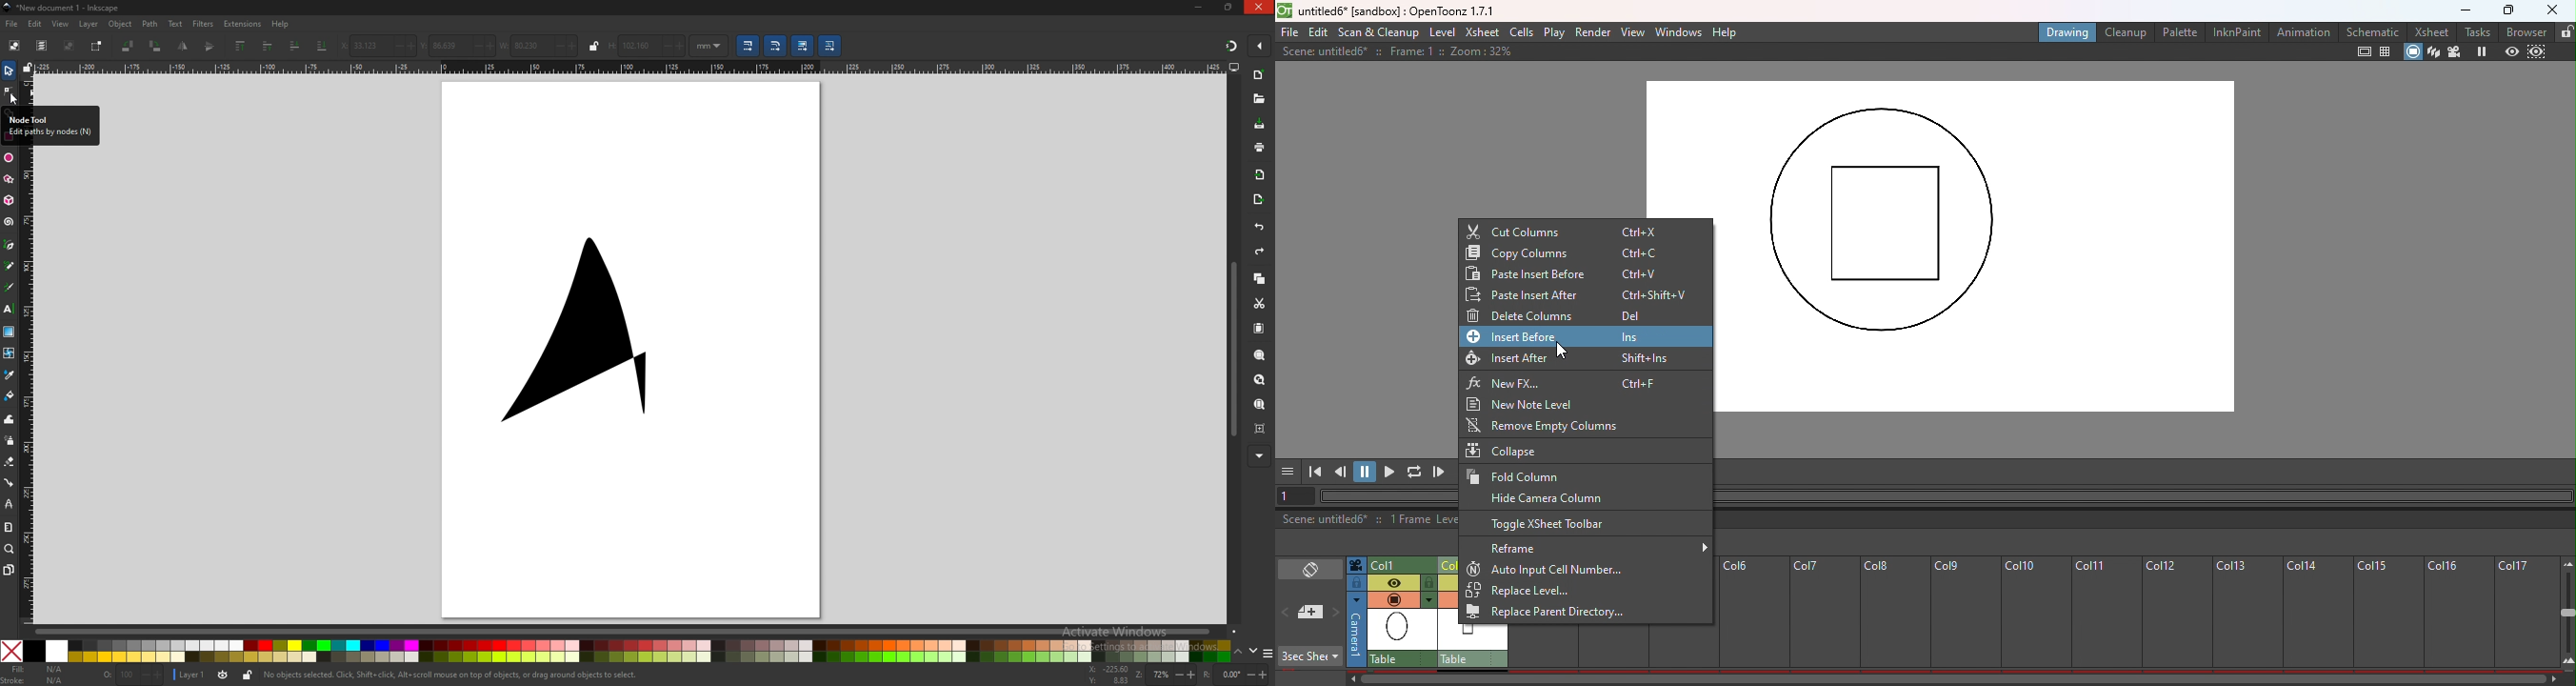  I want to click on layer, so click(88, 25).